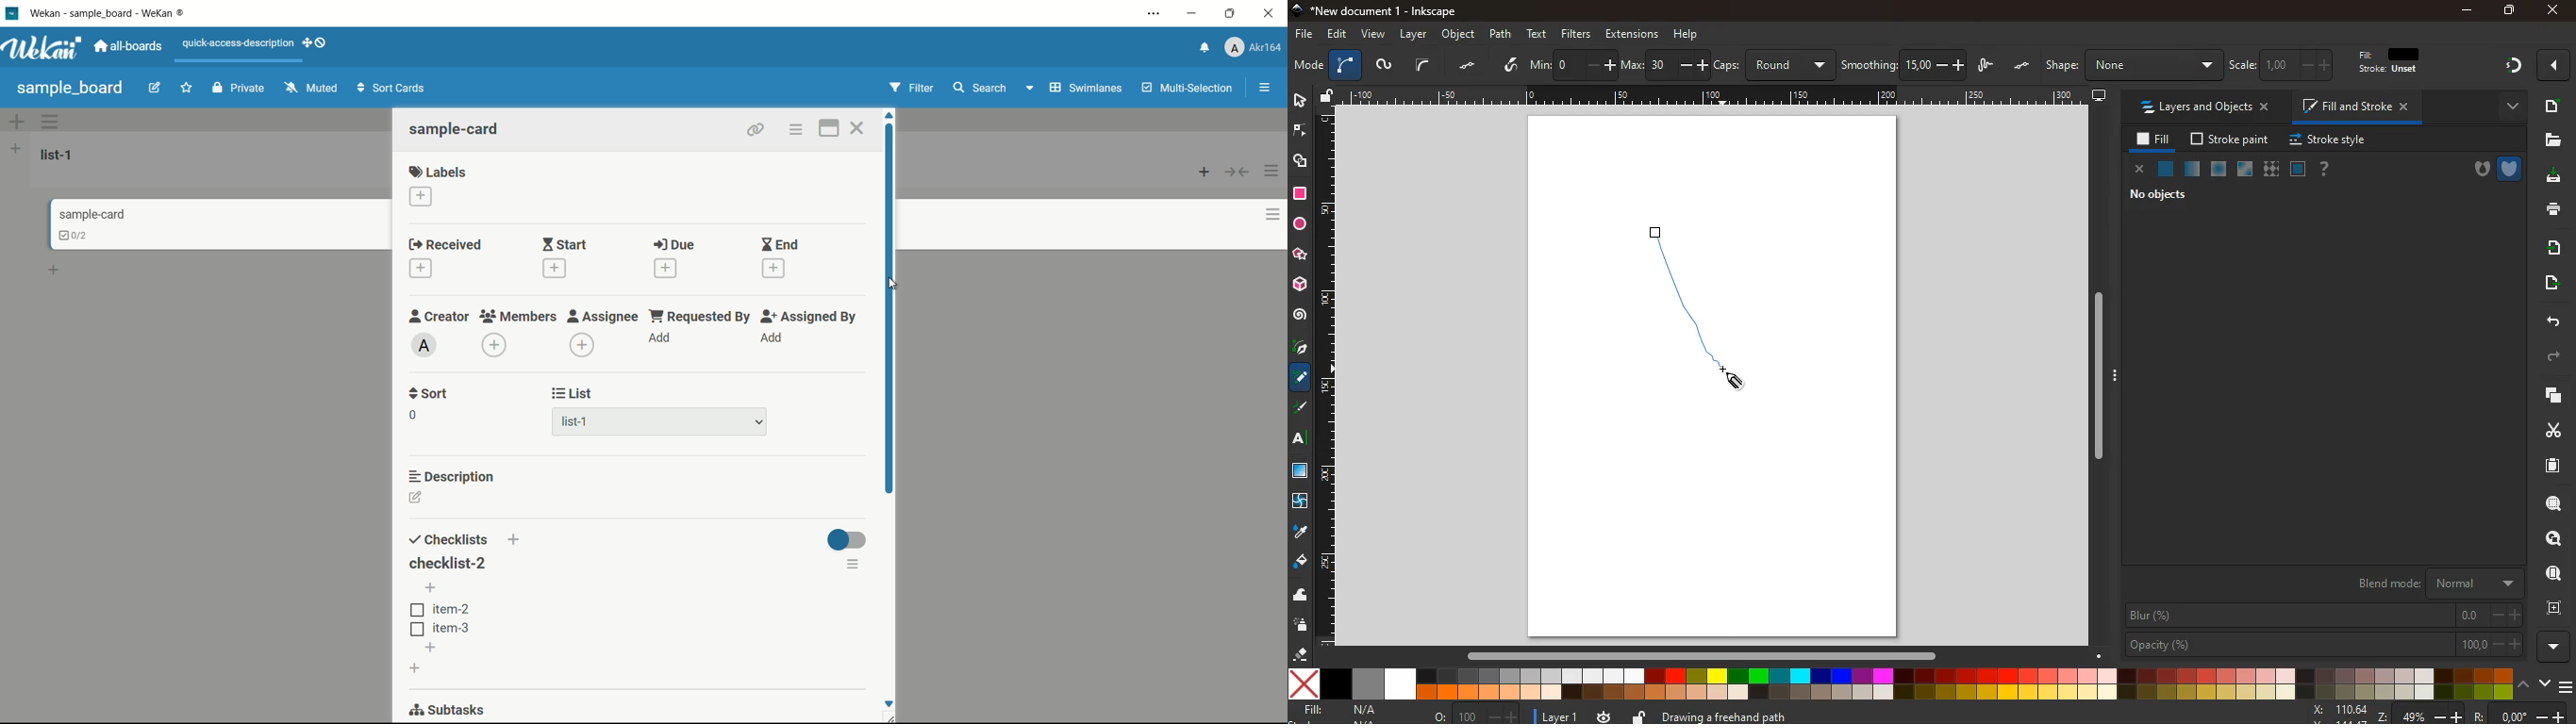 The width and height of the screenshot is (2576, 728). I want to click on square, so click(1300, 196).